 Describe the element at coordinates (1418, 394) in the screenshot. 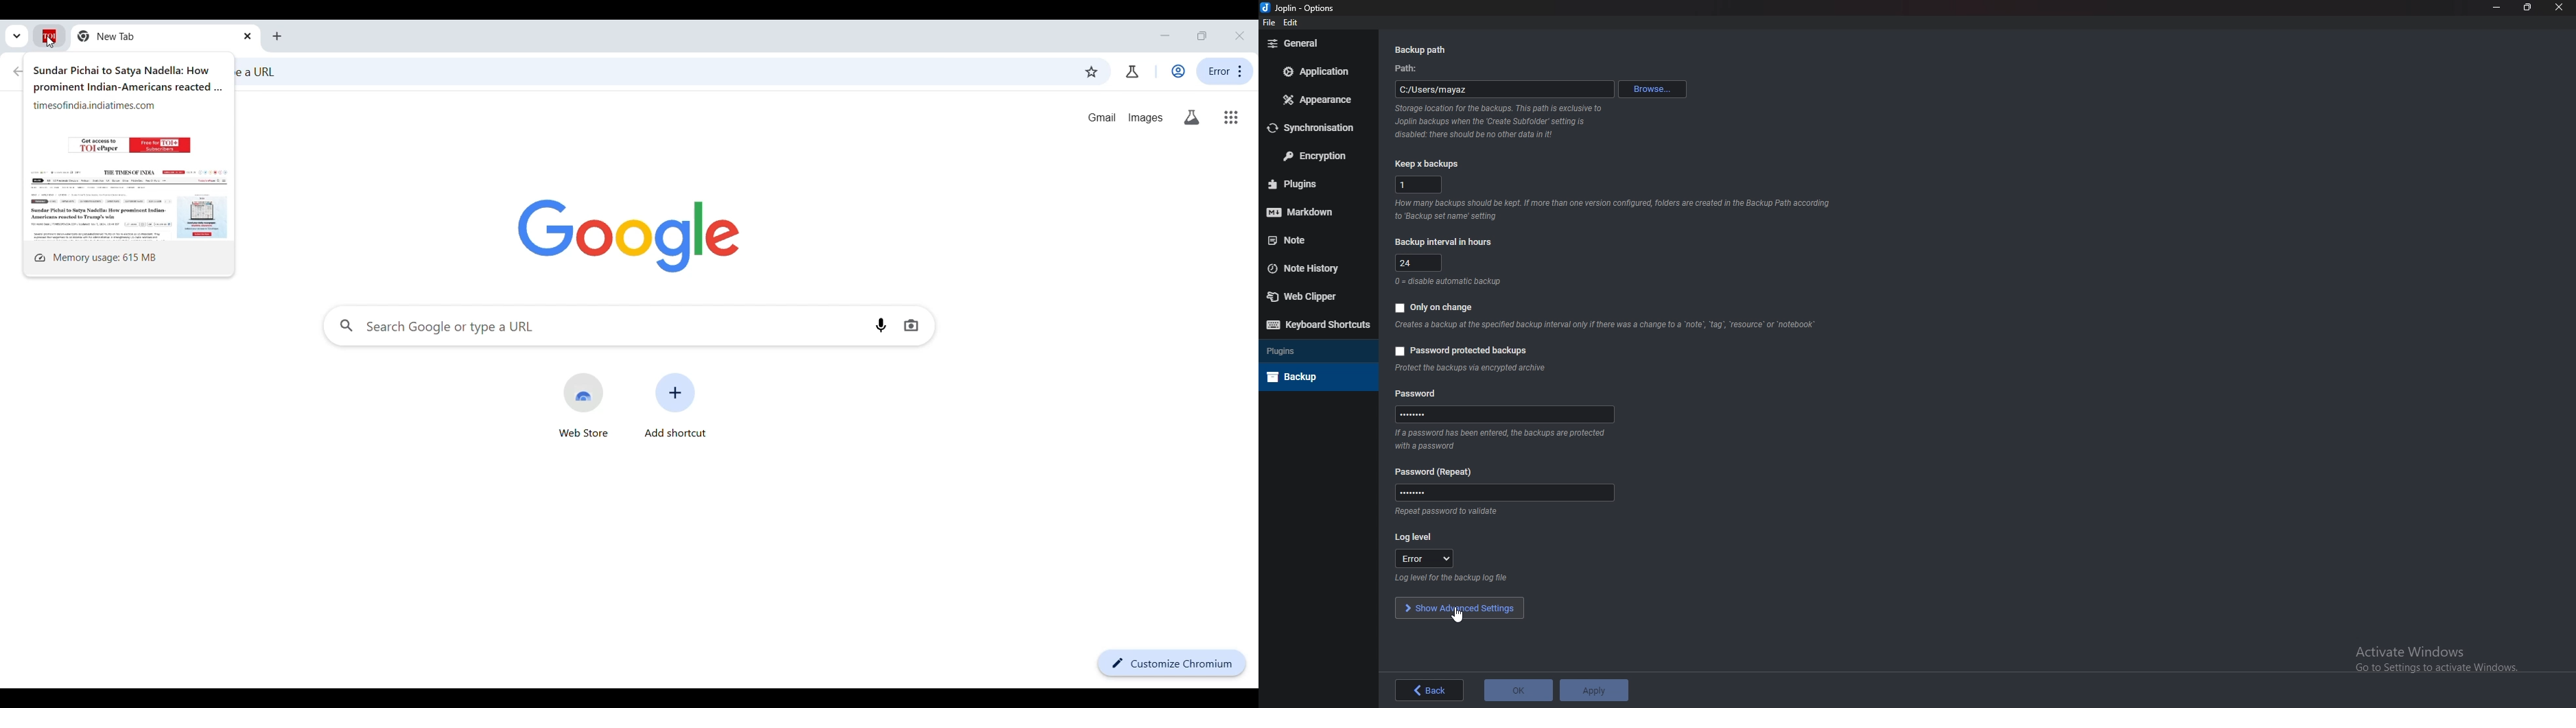

I see `Password` at that location.